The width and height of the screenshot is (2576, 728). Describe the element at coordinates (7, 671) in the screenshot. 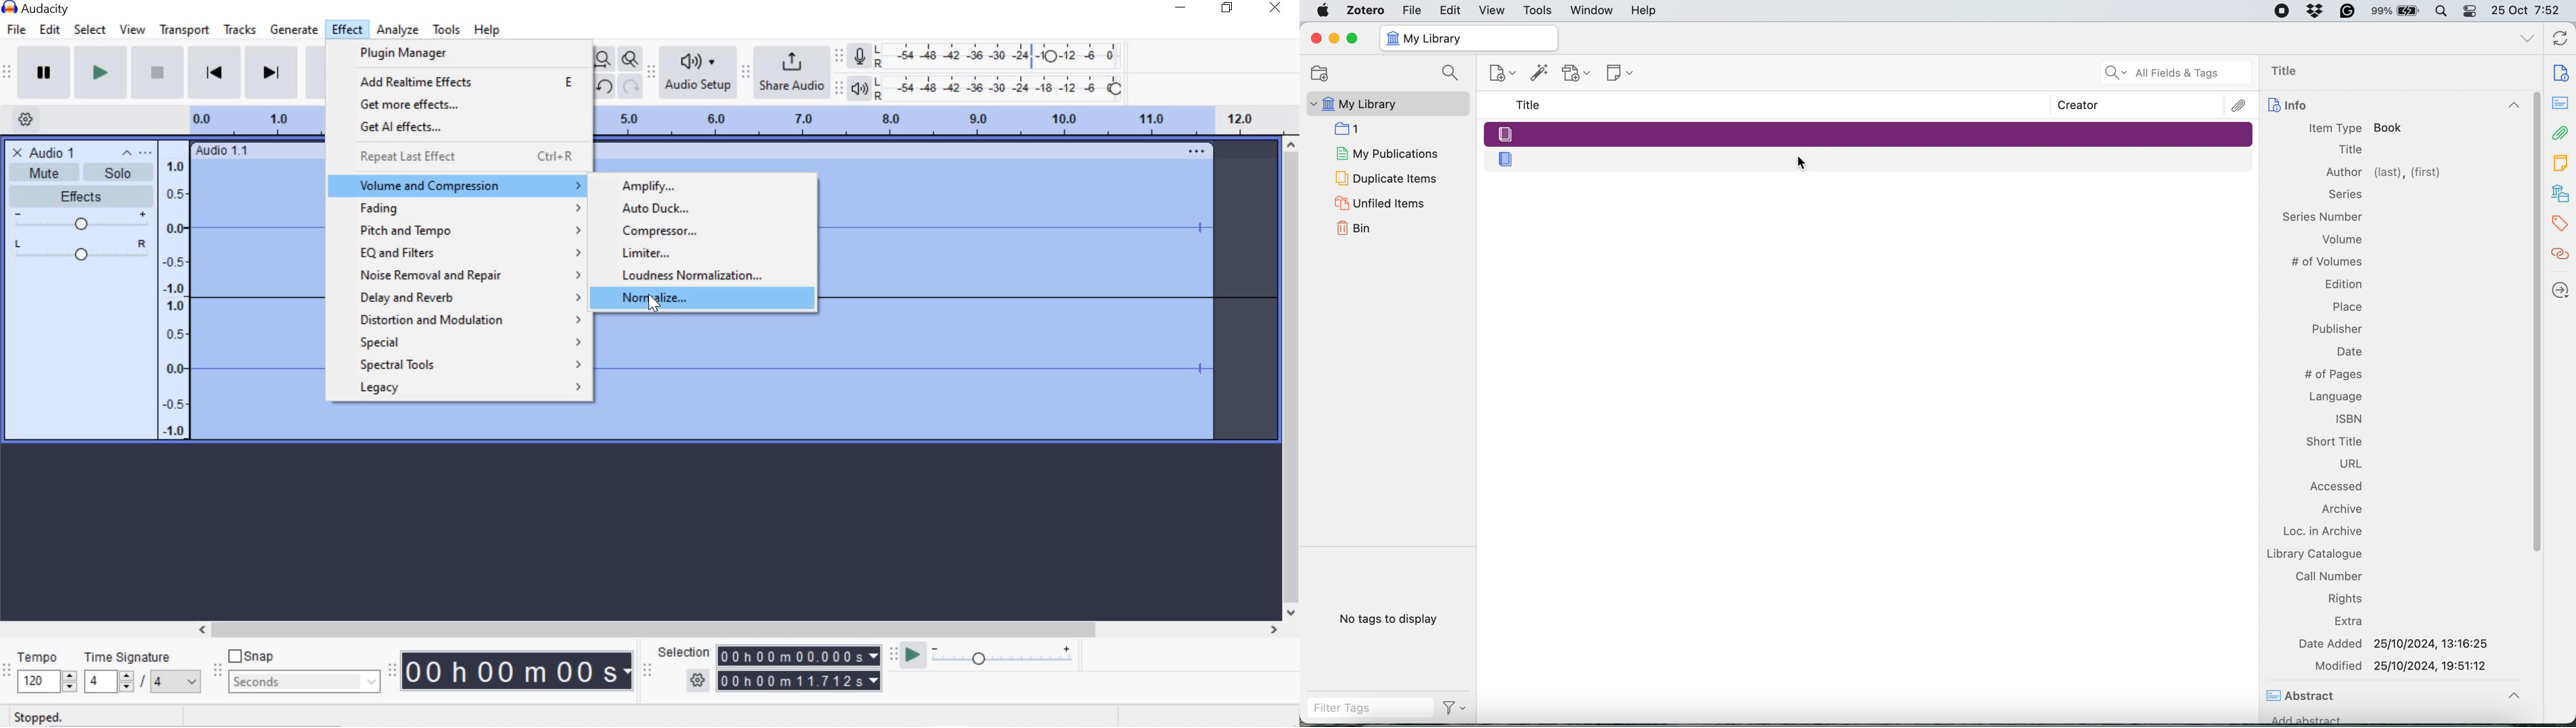

I see `Time signature toolbar` at that location.